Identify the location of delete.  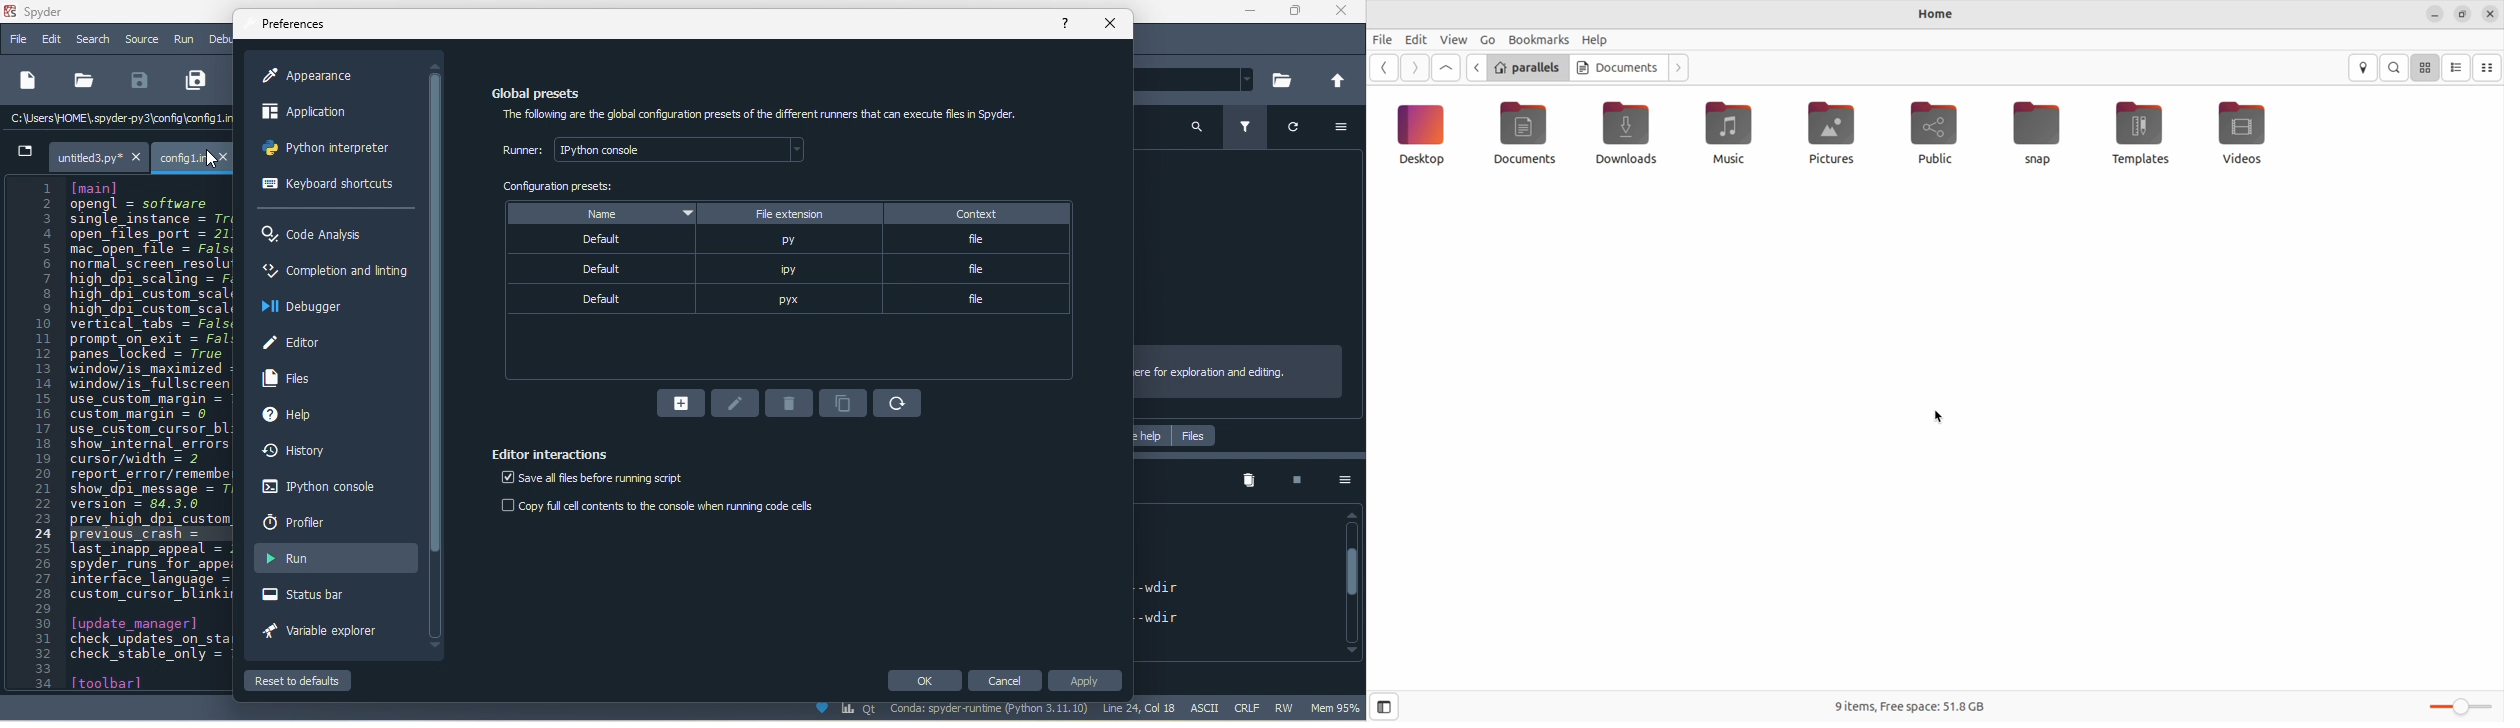
(791, 404).